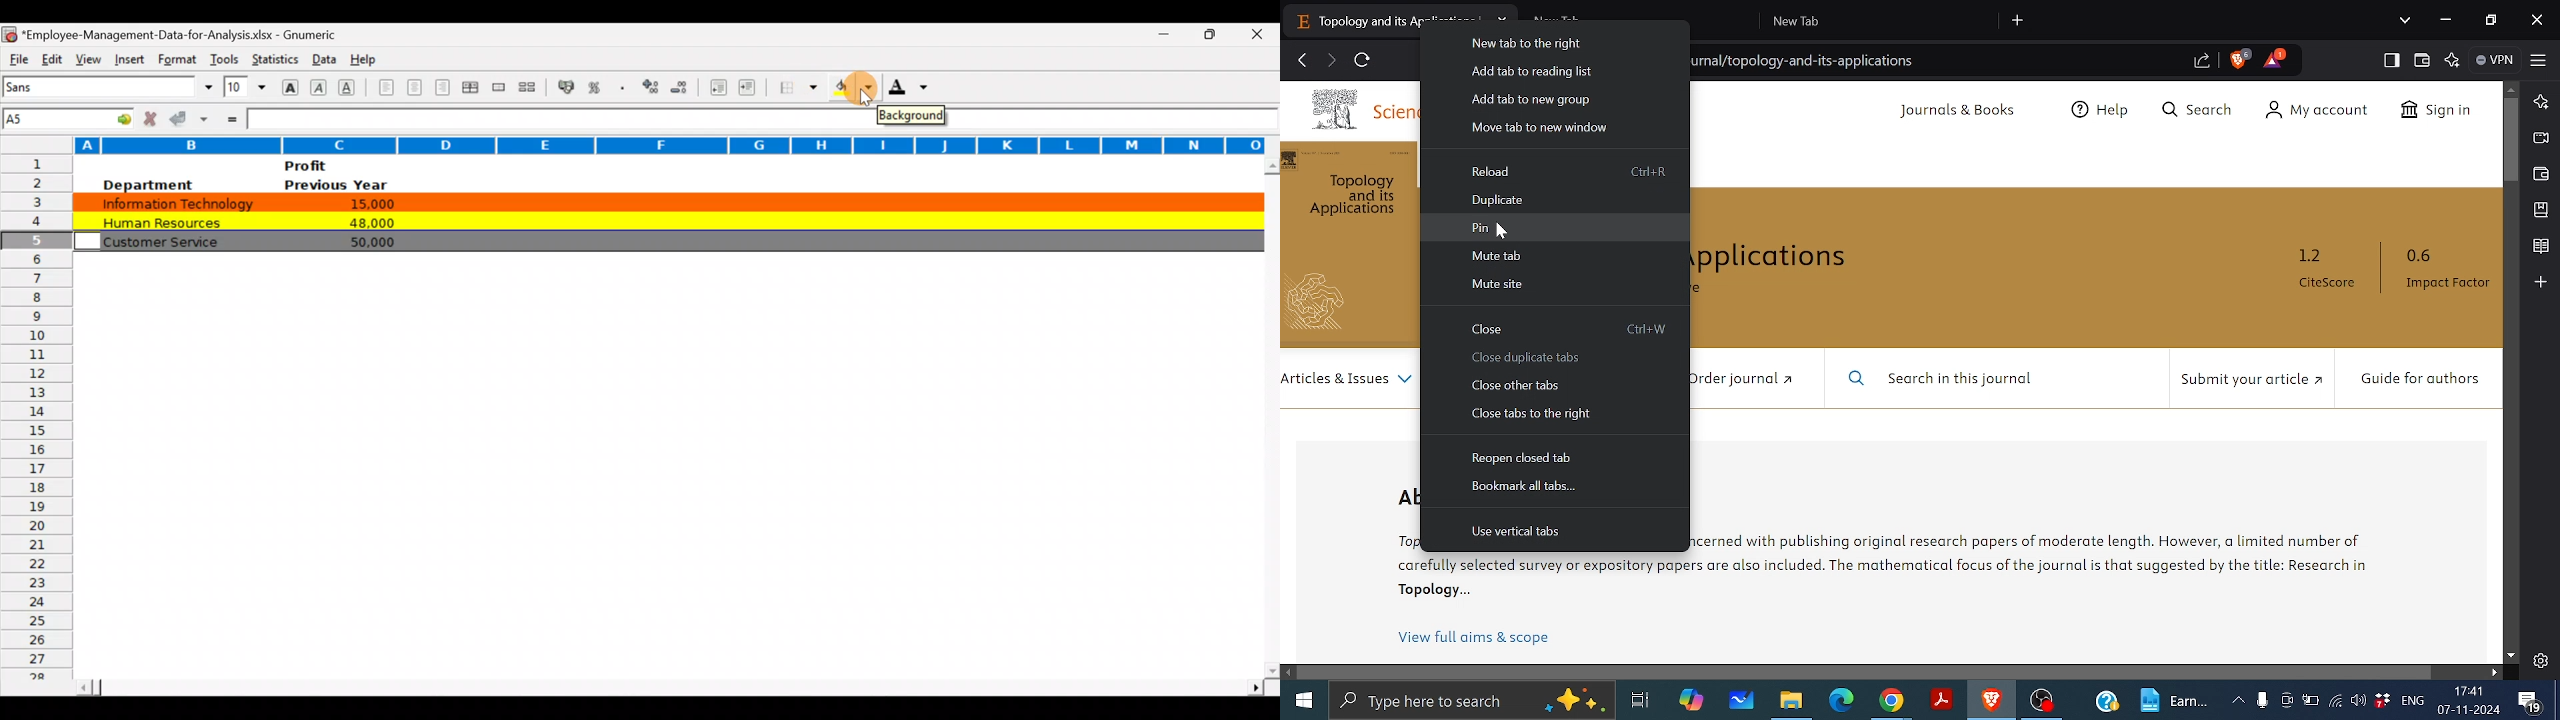 The width and height of the screenshot is (2576, 728). What do you see at coordinates (1349, 380) in the screenshot?
I see `Articles & Issues` at bounding box center [1349, 380].